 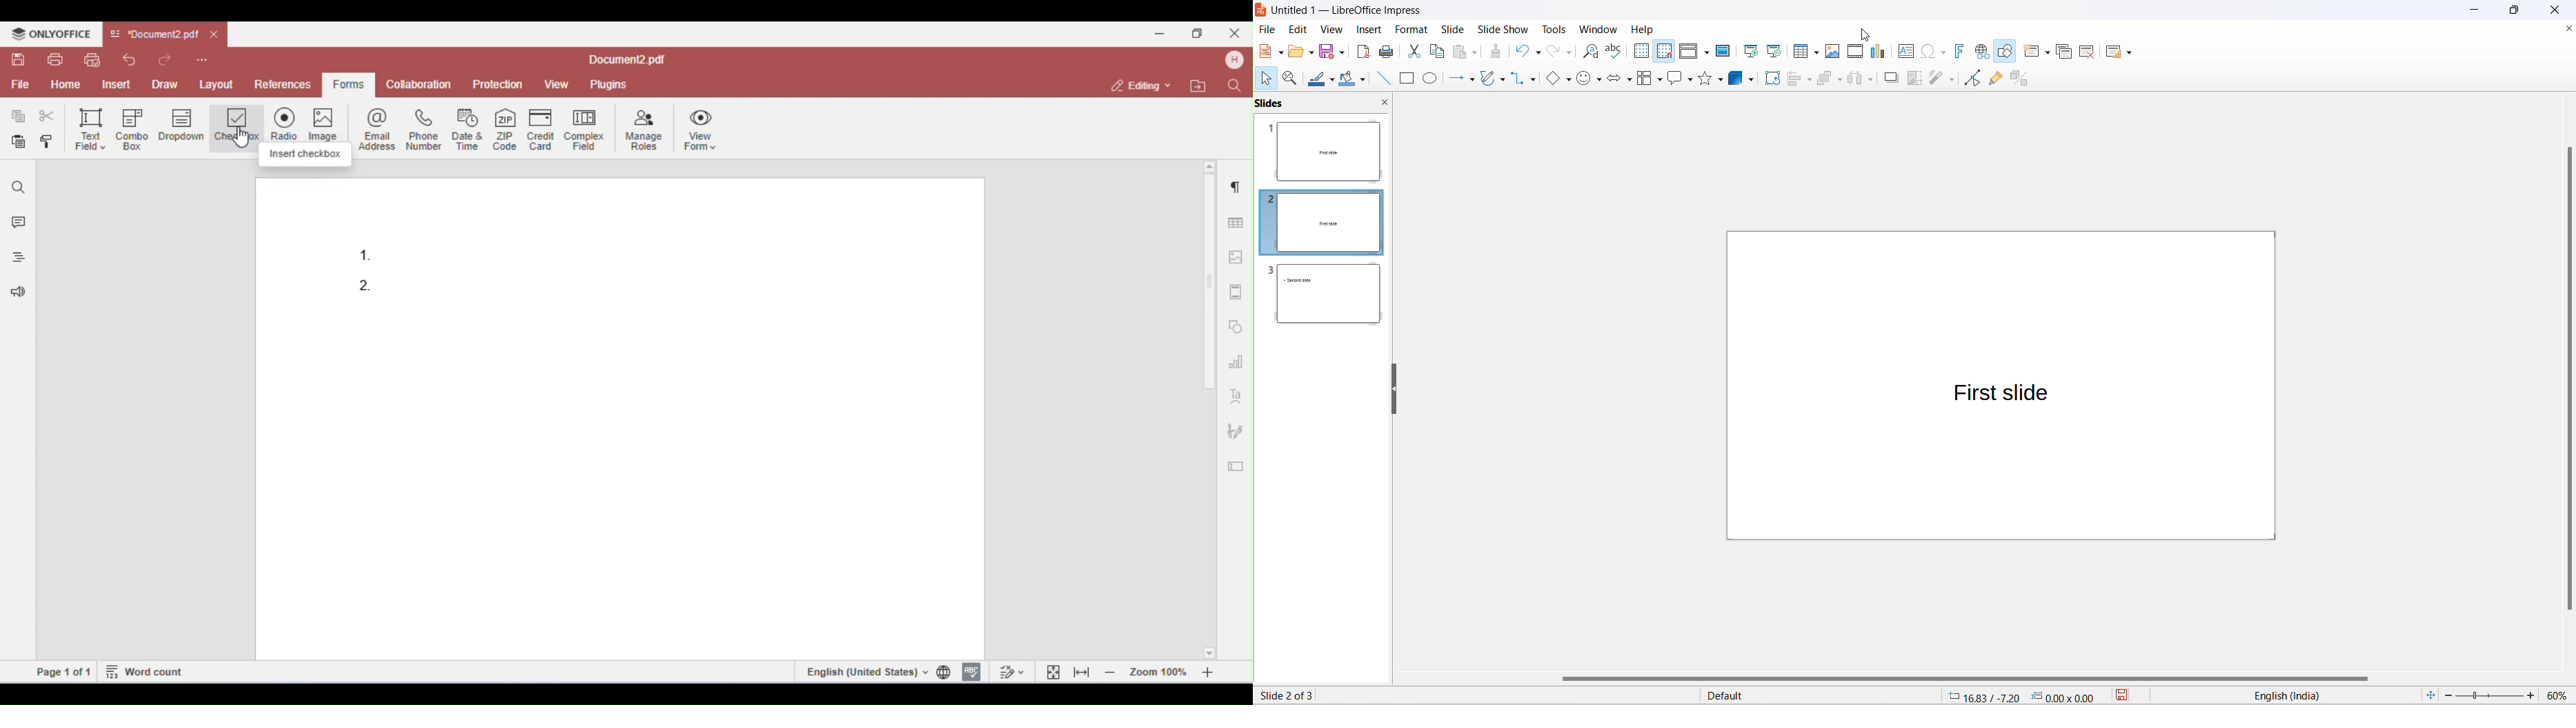 What do you see at coordinates (1270, 29) in the screenshot?
I see `file` at bounding box center [1270, 29].